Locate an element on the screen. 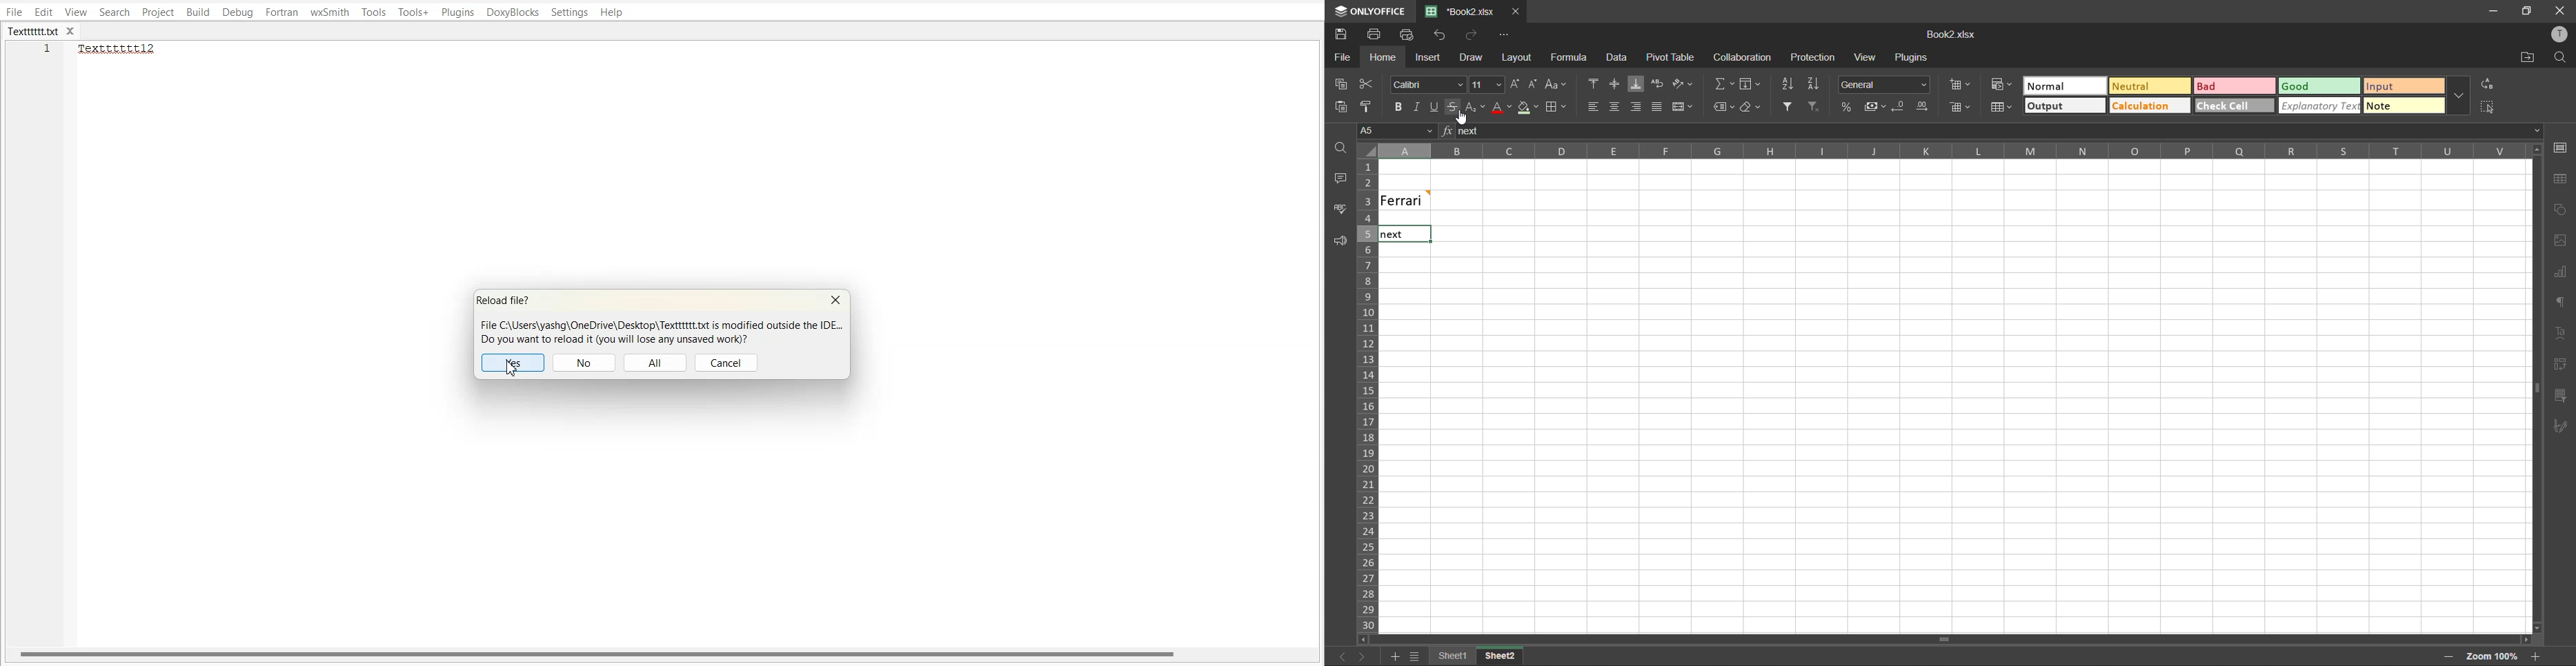 Image resolution: width=2576 pixels, height=672 pixels. Reload file? is located at coordinates (507, 301).